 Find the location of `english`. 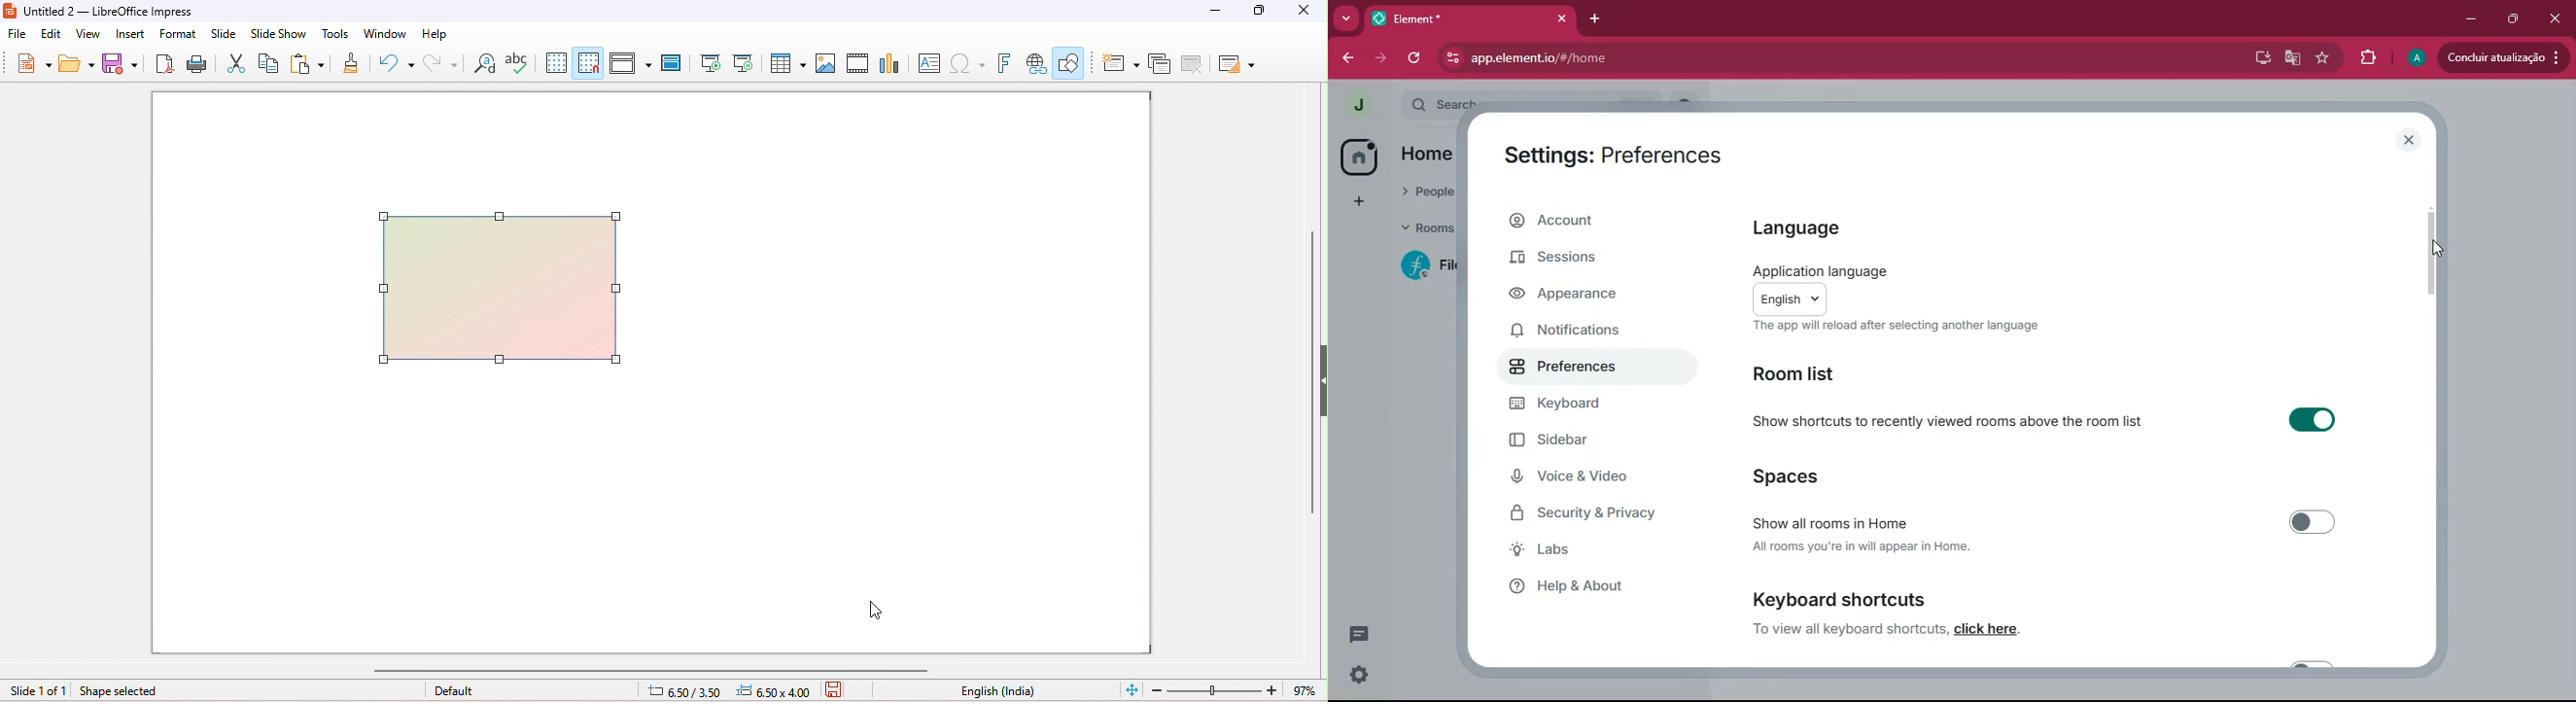

english is located at coordinates (1791, 299).